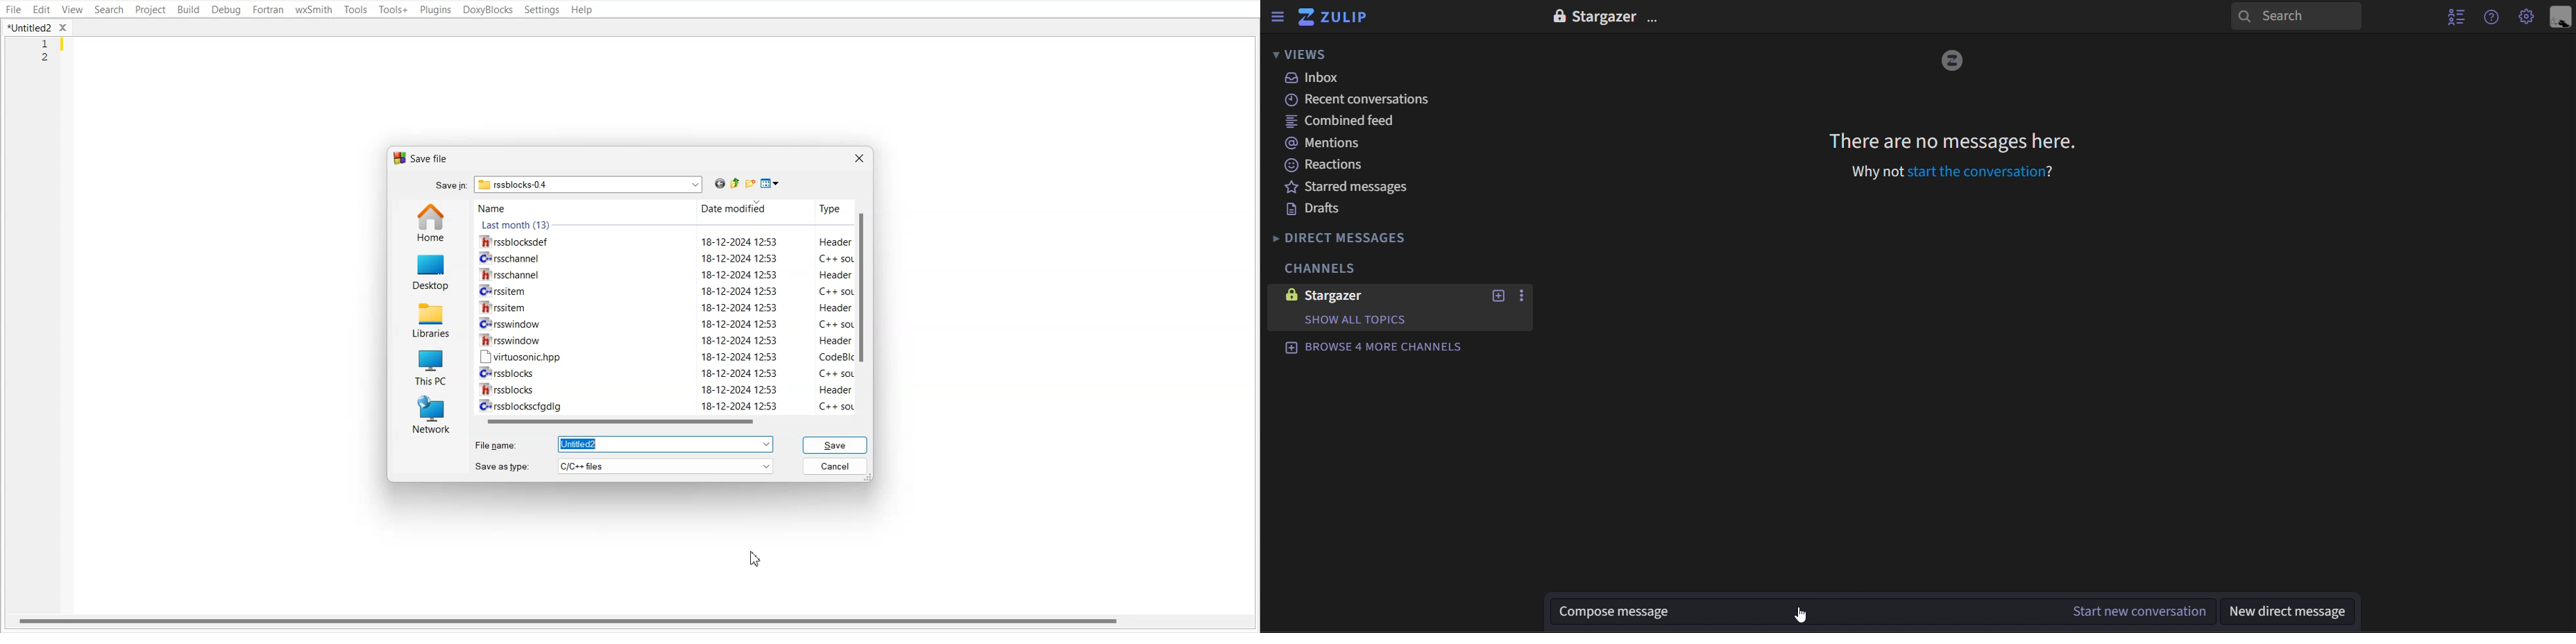 This screenshot has height=644, width=2576. Describe the element at coordinates (2287, 613) in the screenshot. I see `view direct message` at that location.